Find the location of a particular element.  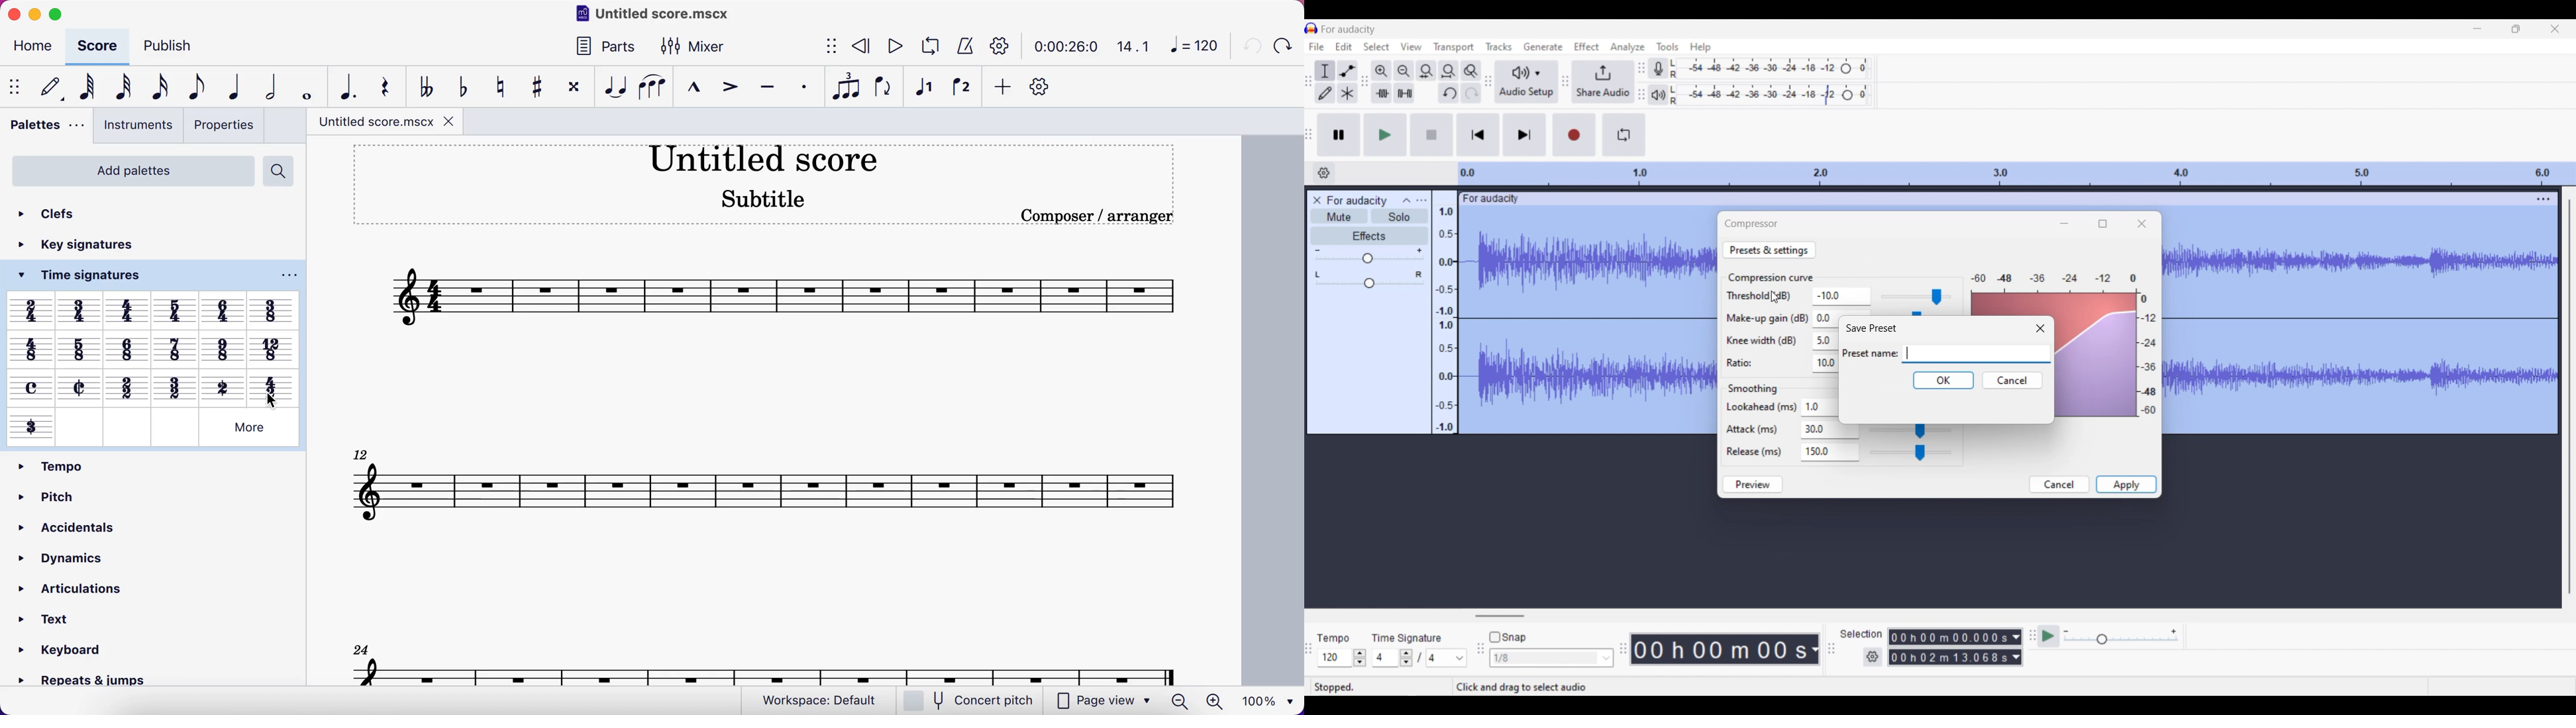

Time signature settings is located at coordinates (1421, 657).